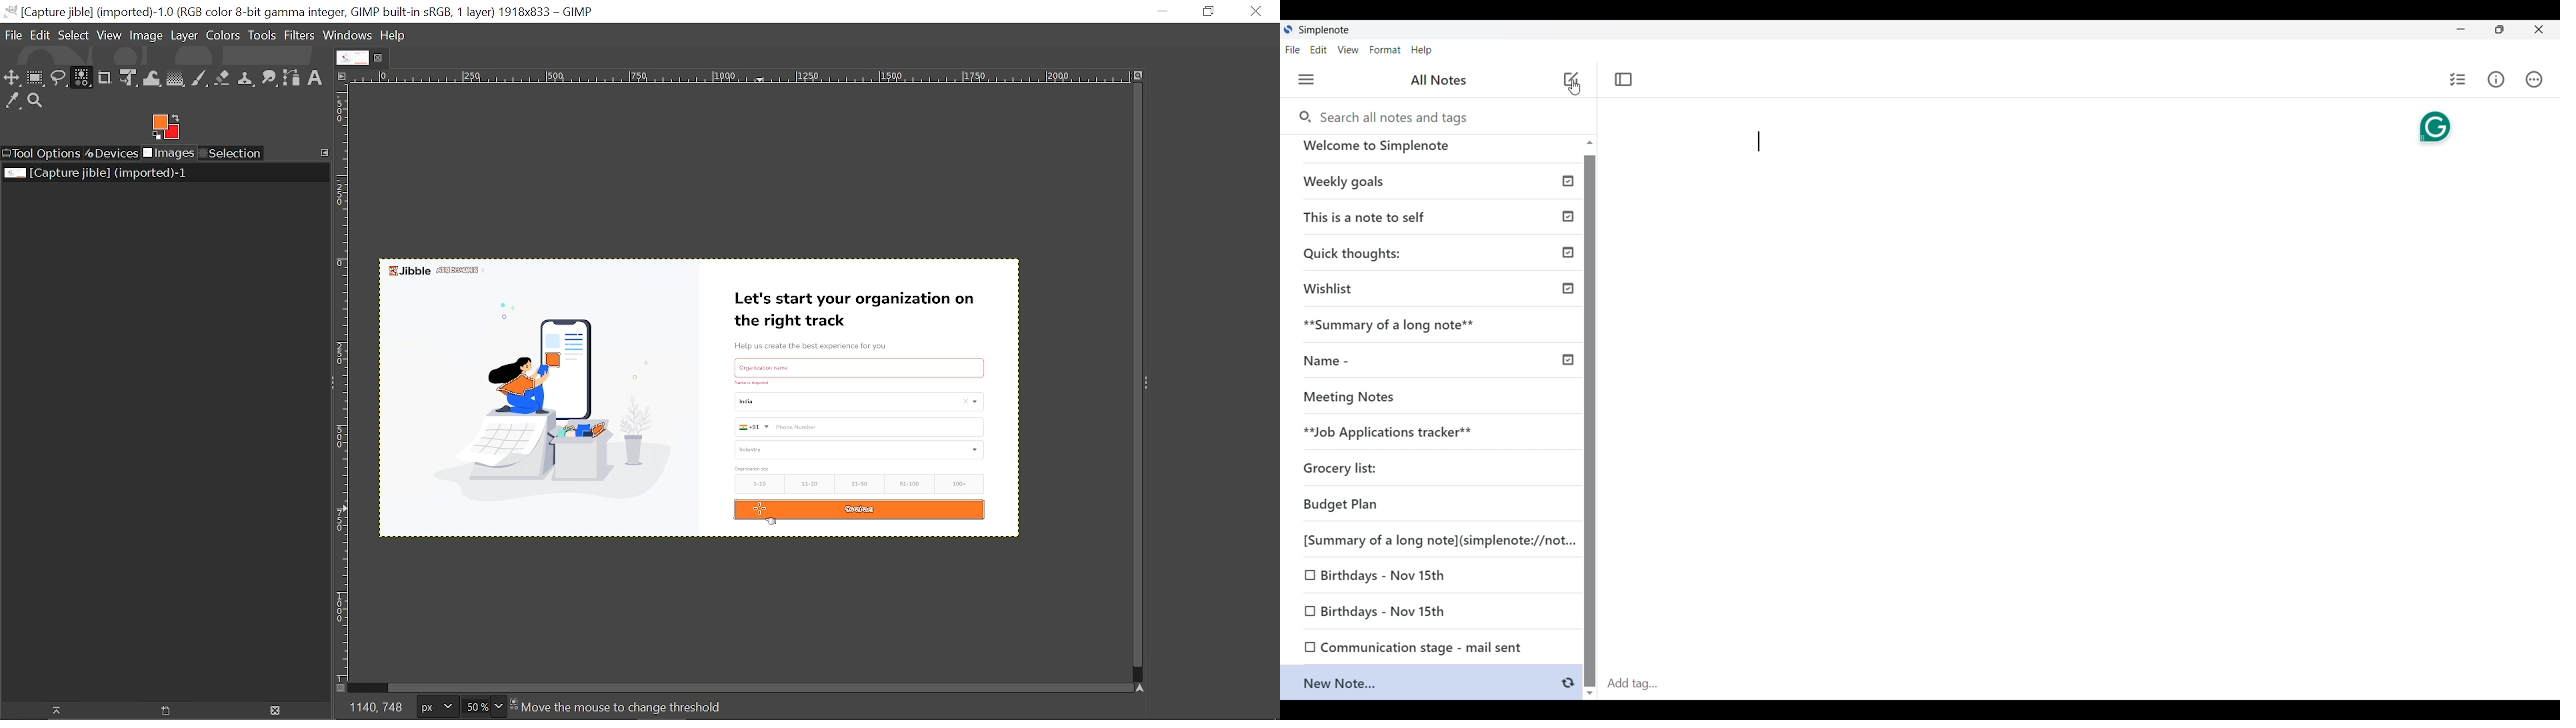  I want to click on Minimize, so click(2461, 29).